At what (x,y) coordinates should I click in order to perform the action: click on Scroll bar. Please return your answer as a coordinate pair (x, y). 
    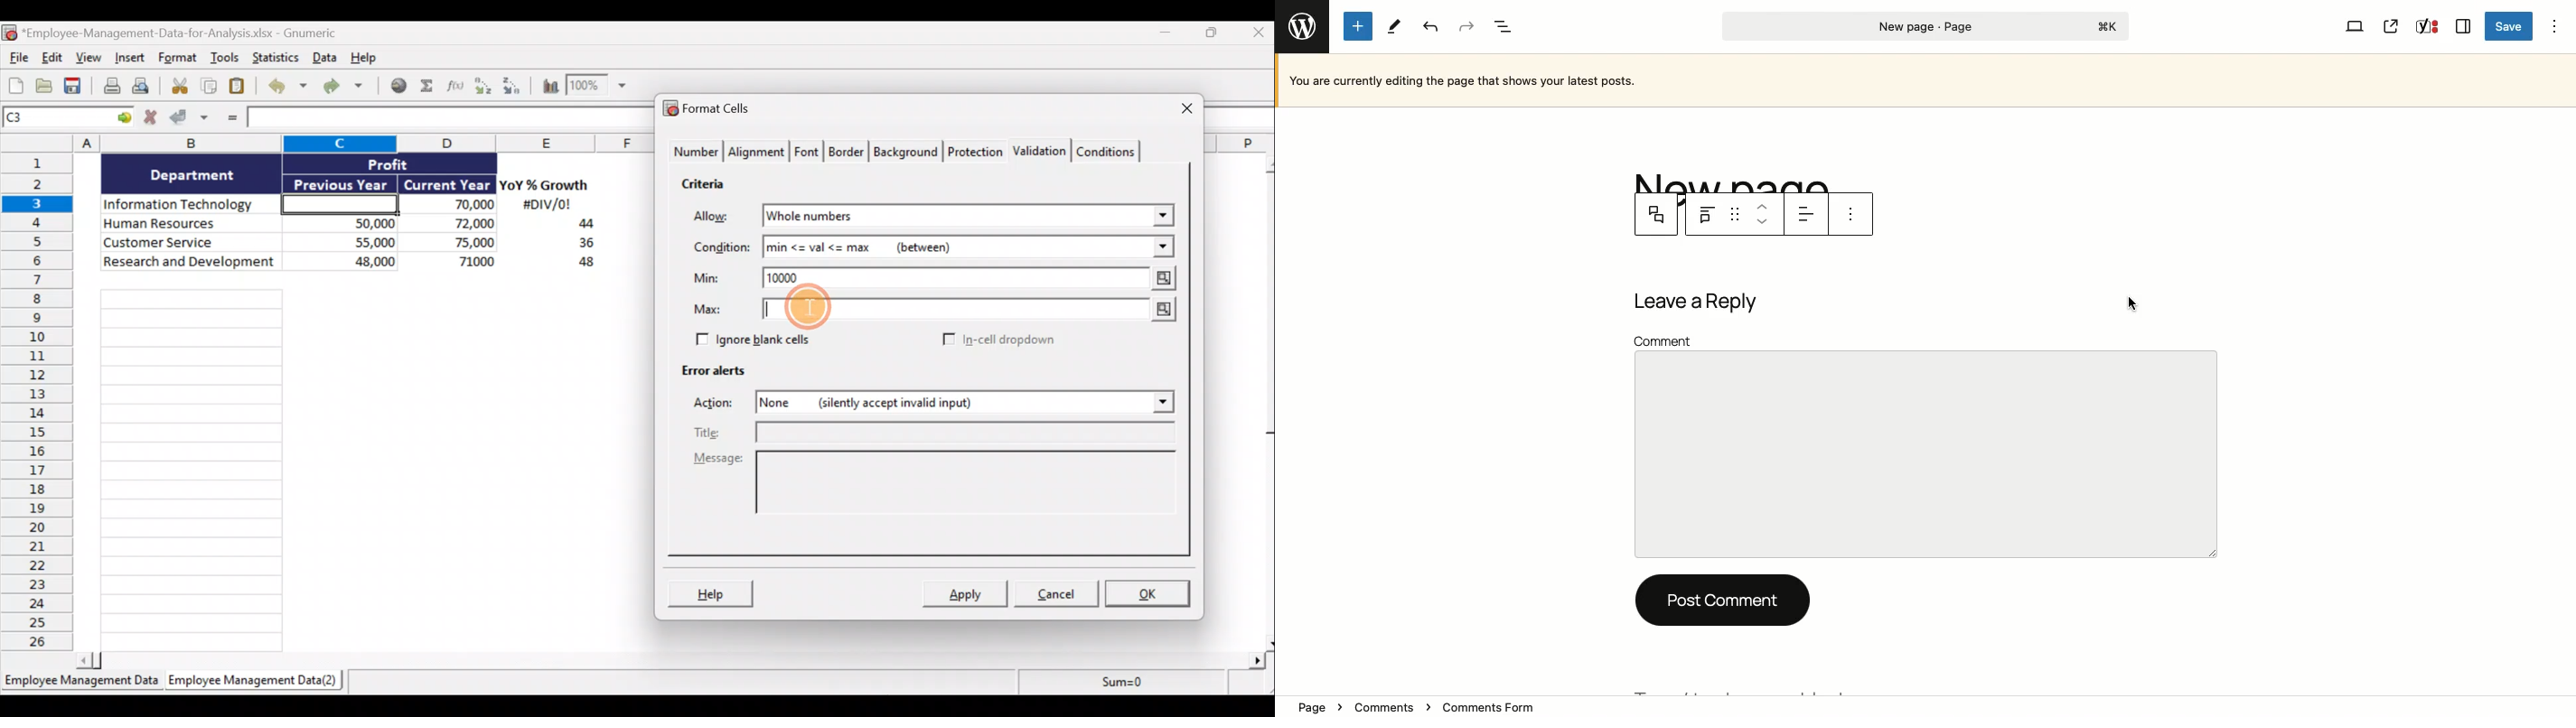
    Looking at the image, I should click on (1264, 400).